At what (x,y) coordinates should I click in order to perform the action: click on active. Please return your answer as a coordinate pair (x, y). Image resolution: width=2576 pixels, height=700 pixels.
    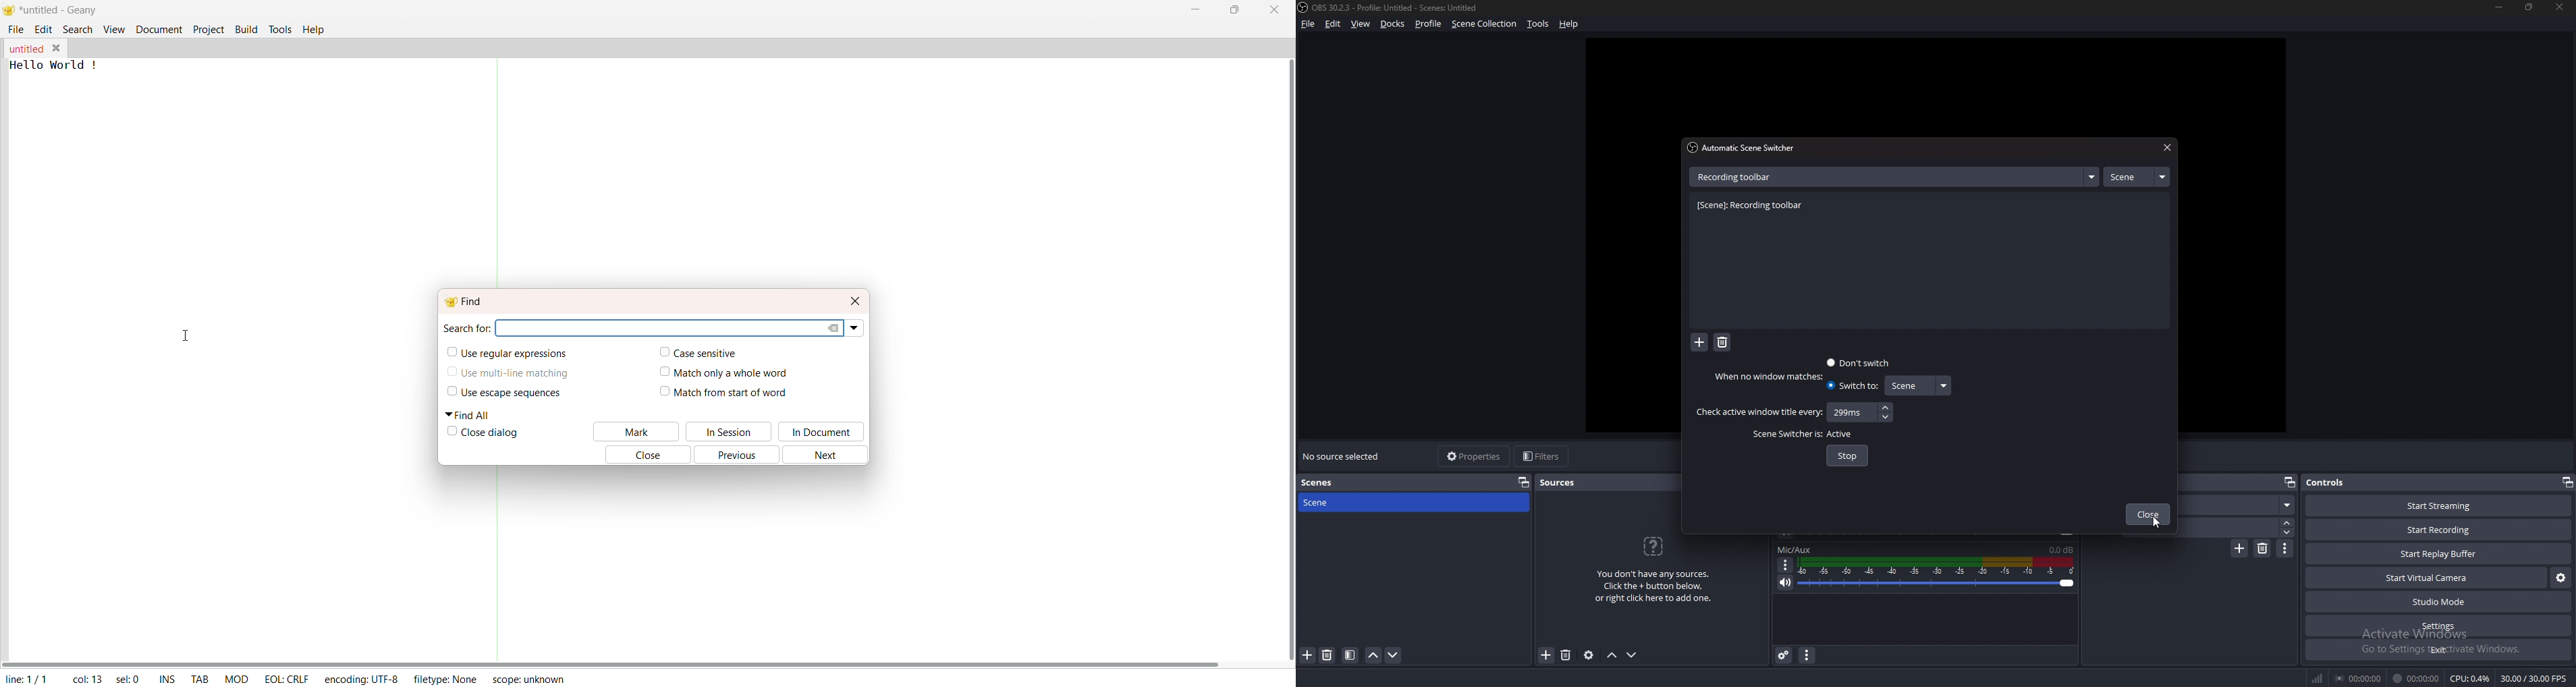
    Looking at the image, I should click on (1841, 435).